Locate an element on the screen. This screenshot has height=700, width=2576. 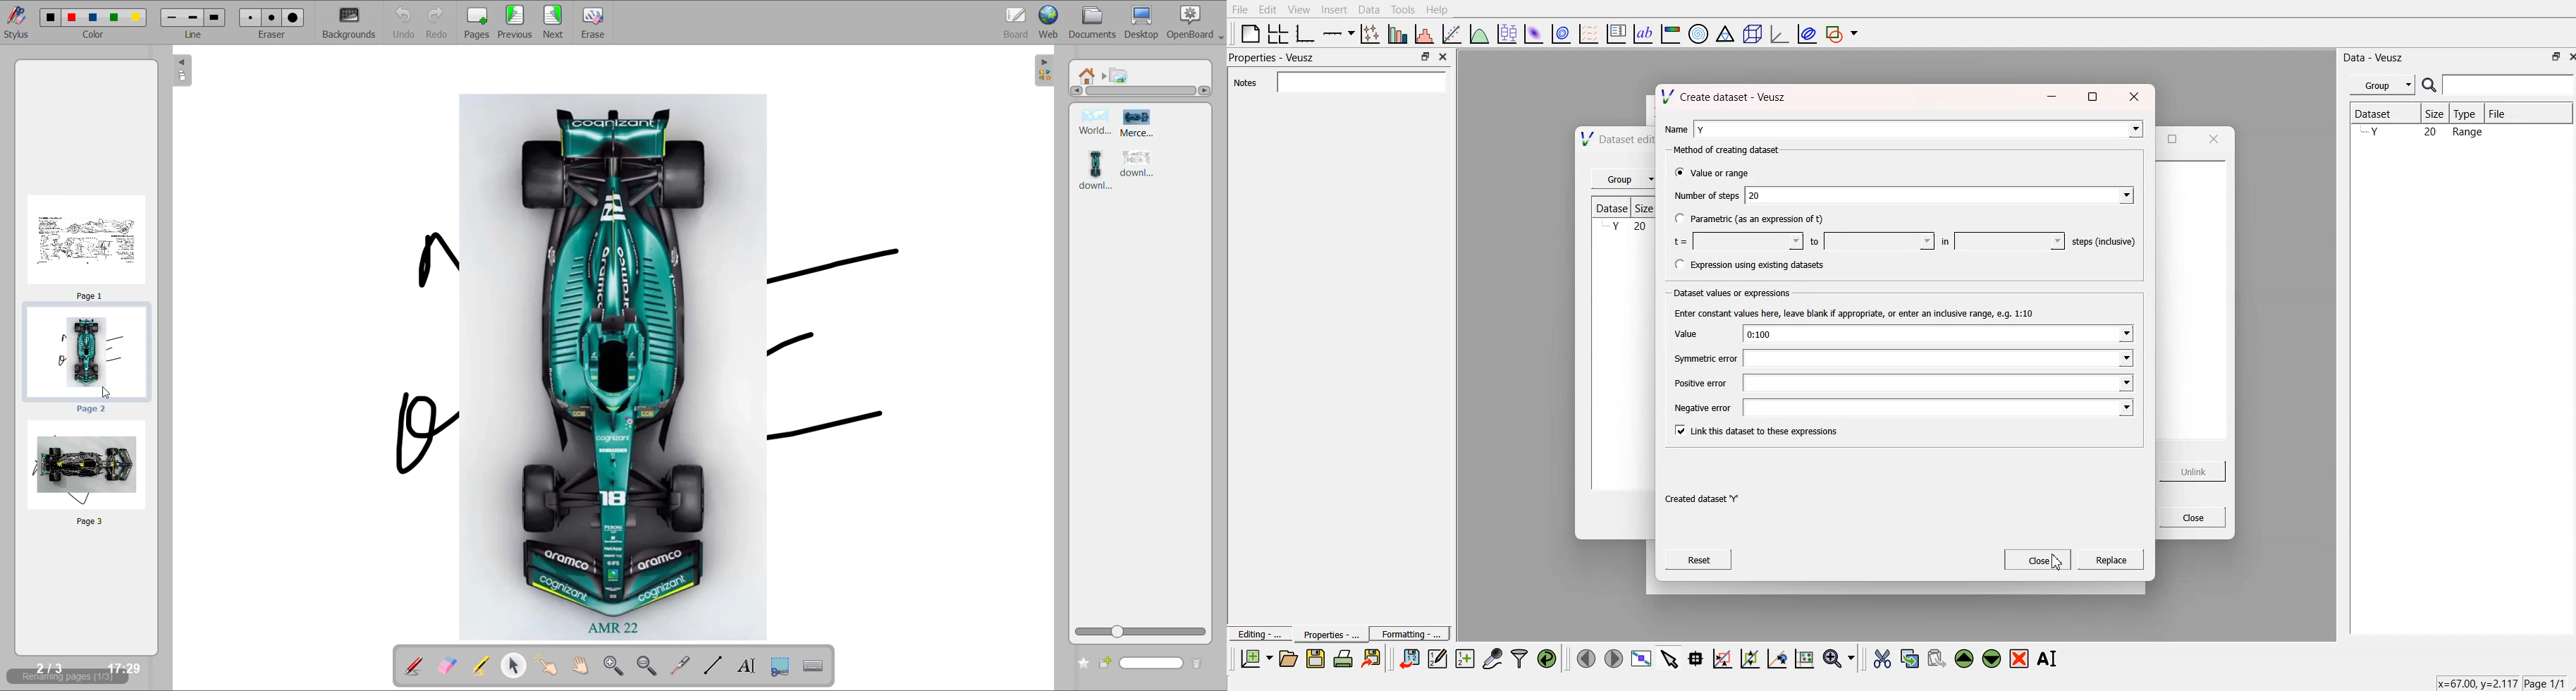
line is located at coordinates (196, 35).